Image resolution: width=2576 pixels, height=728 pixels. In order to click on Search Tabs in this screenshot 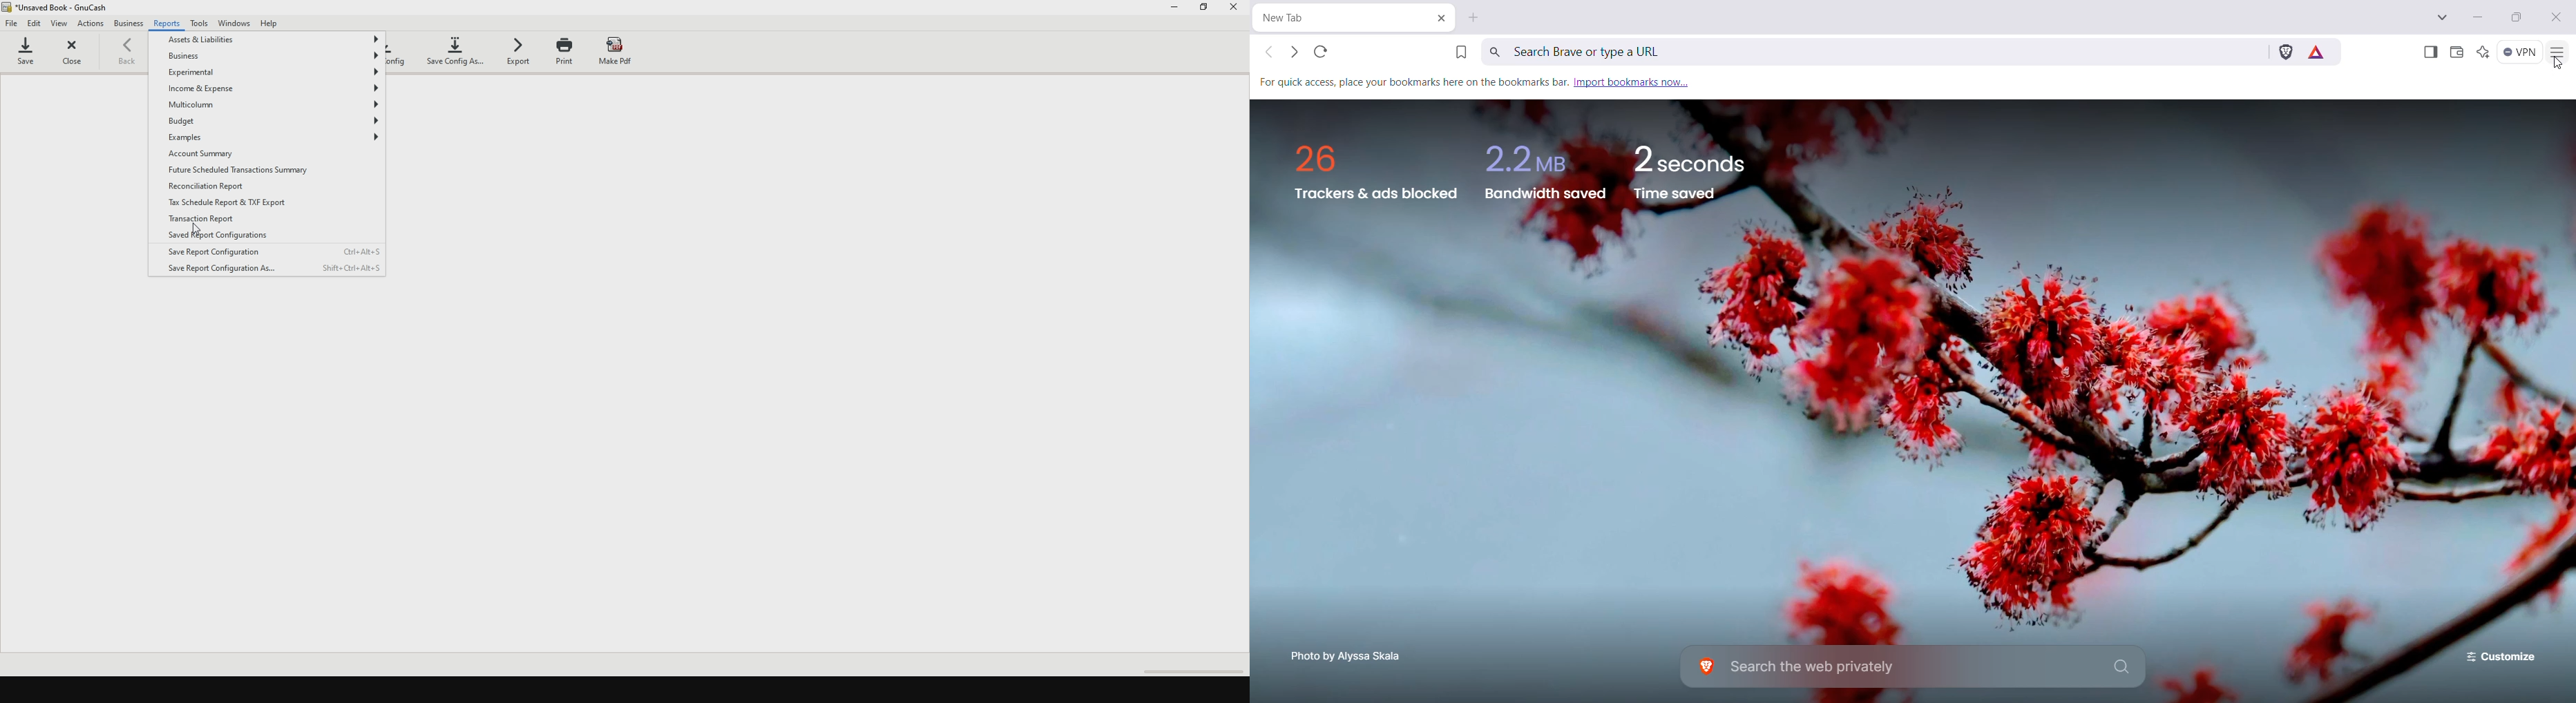, I will do `click(2443, 17)`.